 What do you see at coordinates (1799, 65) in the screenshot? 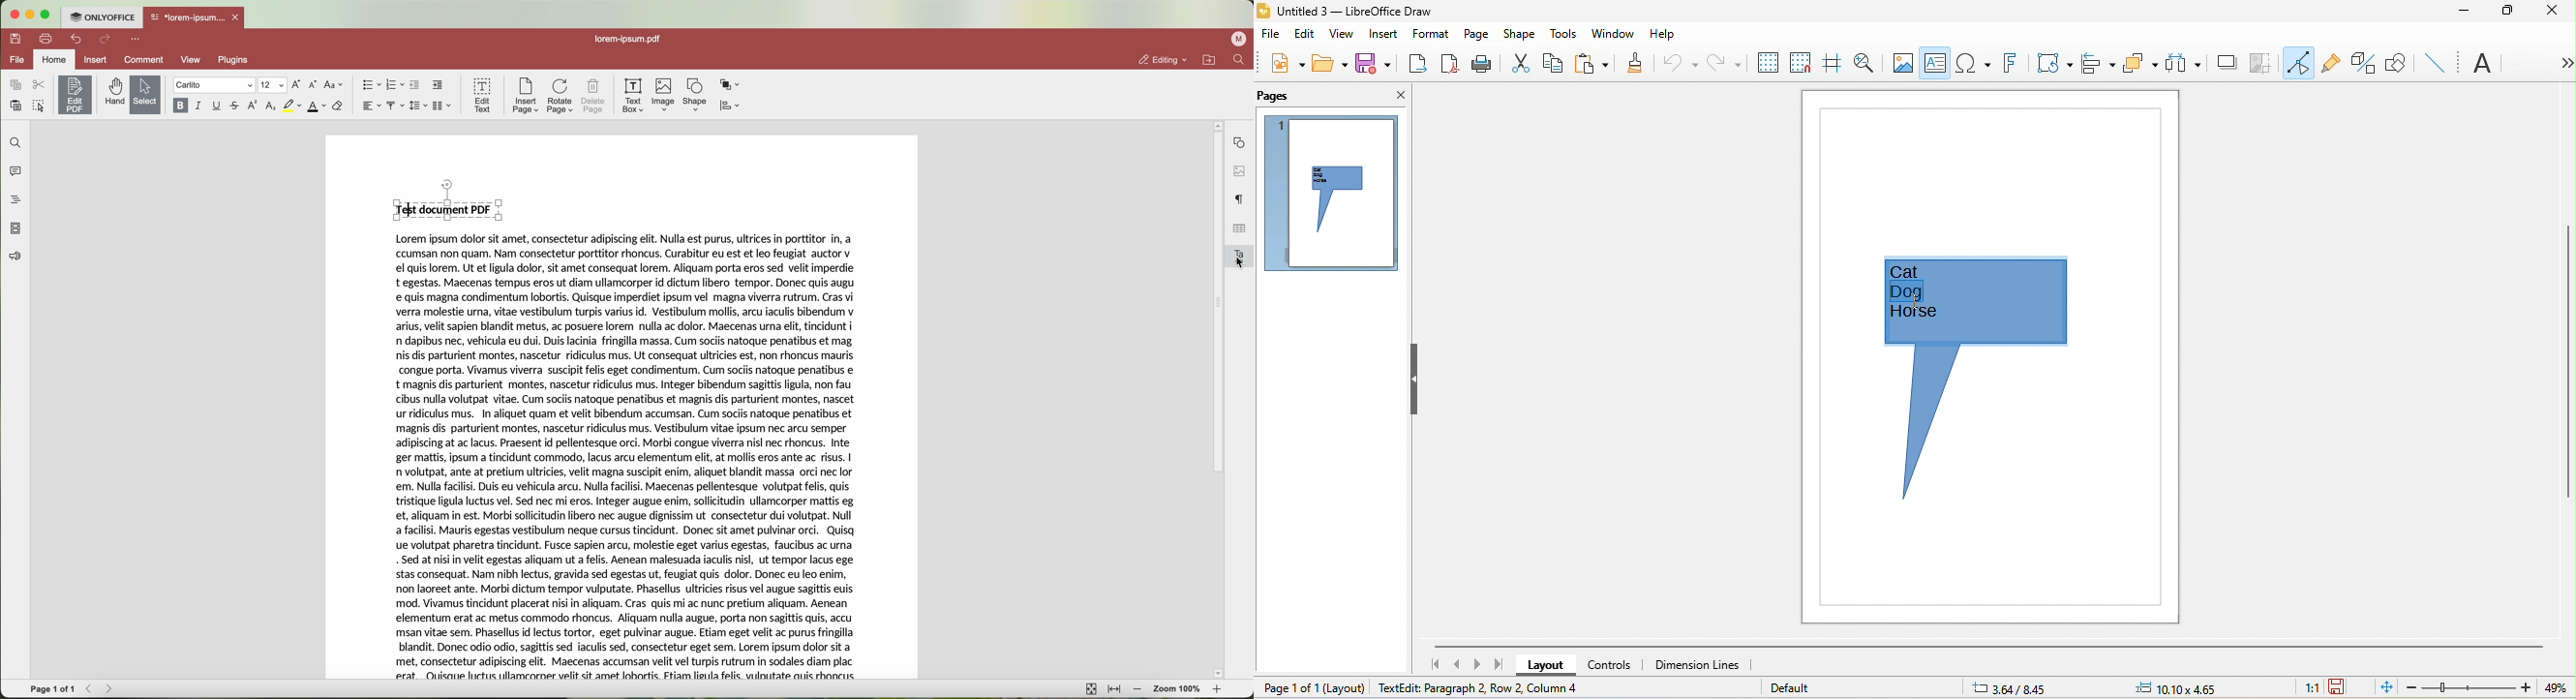
I see `snap to grids` at bounding box center [1799, 65].